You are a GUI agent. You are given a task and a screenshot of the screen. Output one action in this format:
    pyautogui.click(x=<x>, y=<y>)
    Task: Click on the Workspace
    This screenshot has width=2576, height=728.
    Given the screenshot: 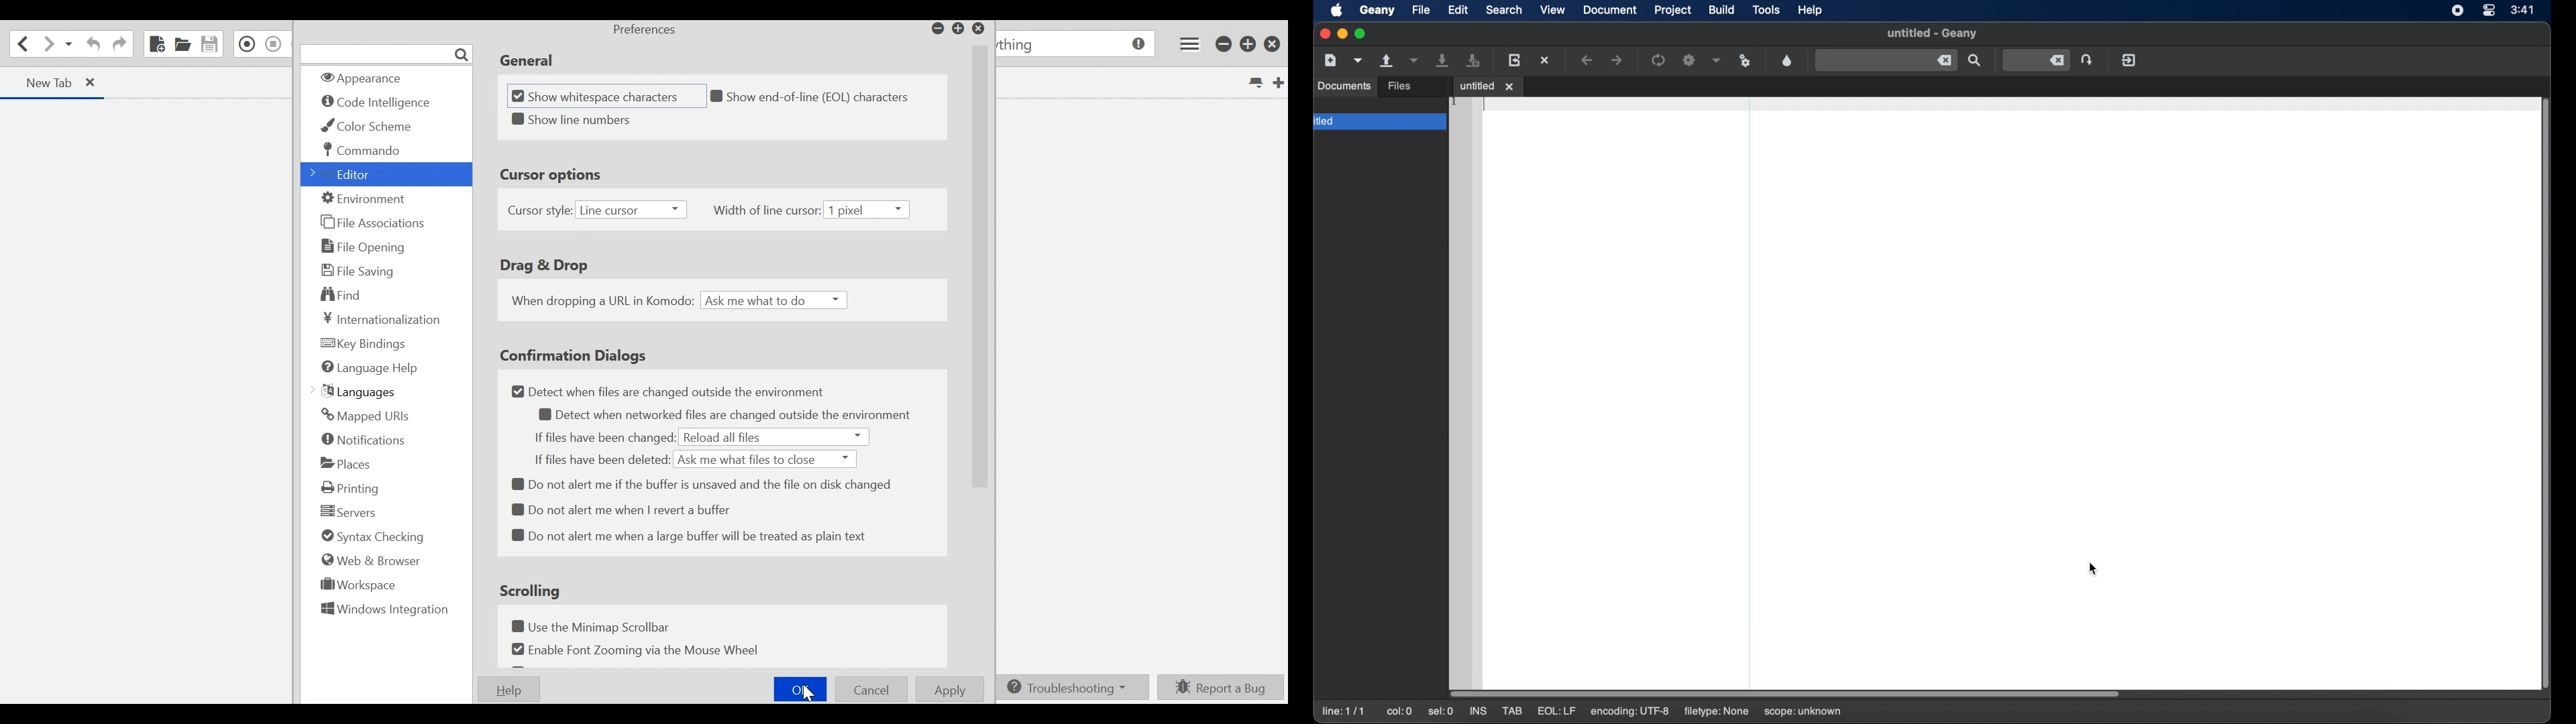 What is the action you would take?
    pyautogui.click(x=360, y=586)
    